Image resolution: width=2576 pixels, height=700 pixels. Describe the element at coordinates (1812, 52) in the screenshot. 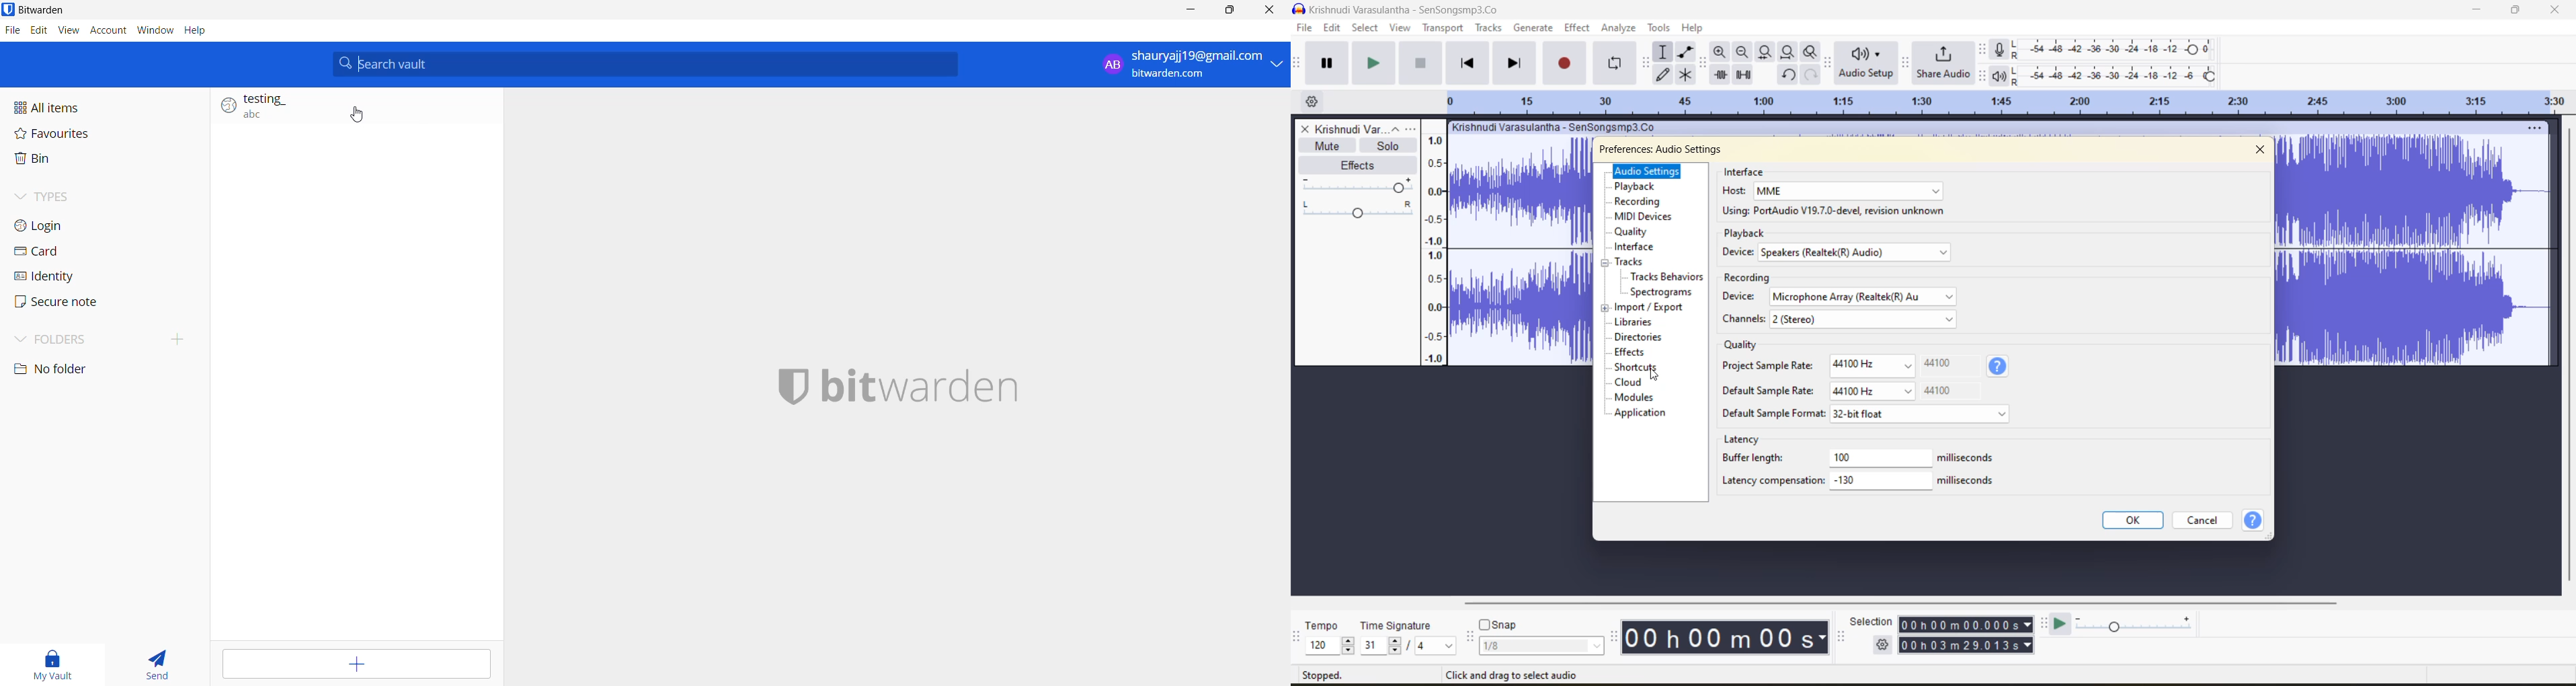

I see `zoom toggle` at that location.